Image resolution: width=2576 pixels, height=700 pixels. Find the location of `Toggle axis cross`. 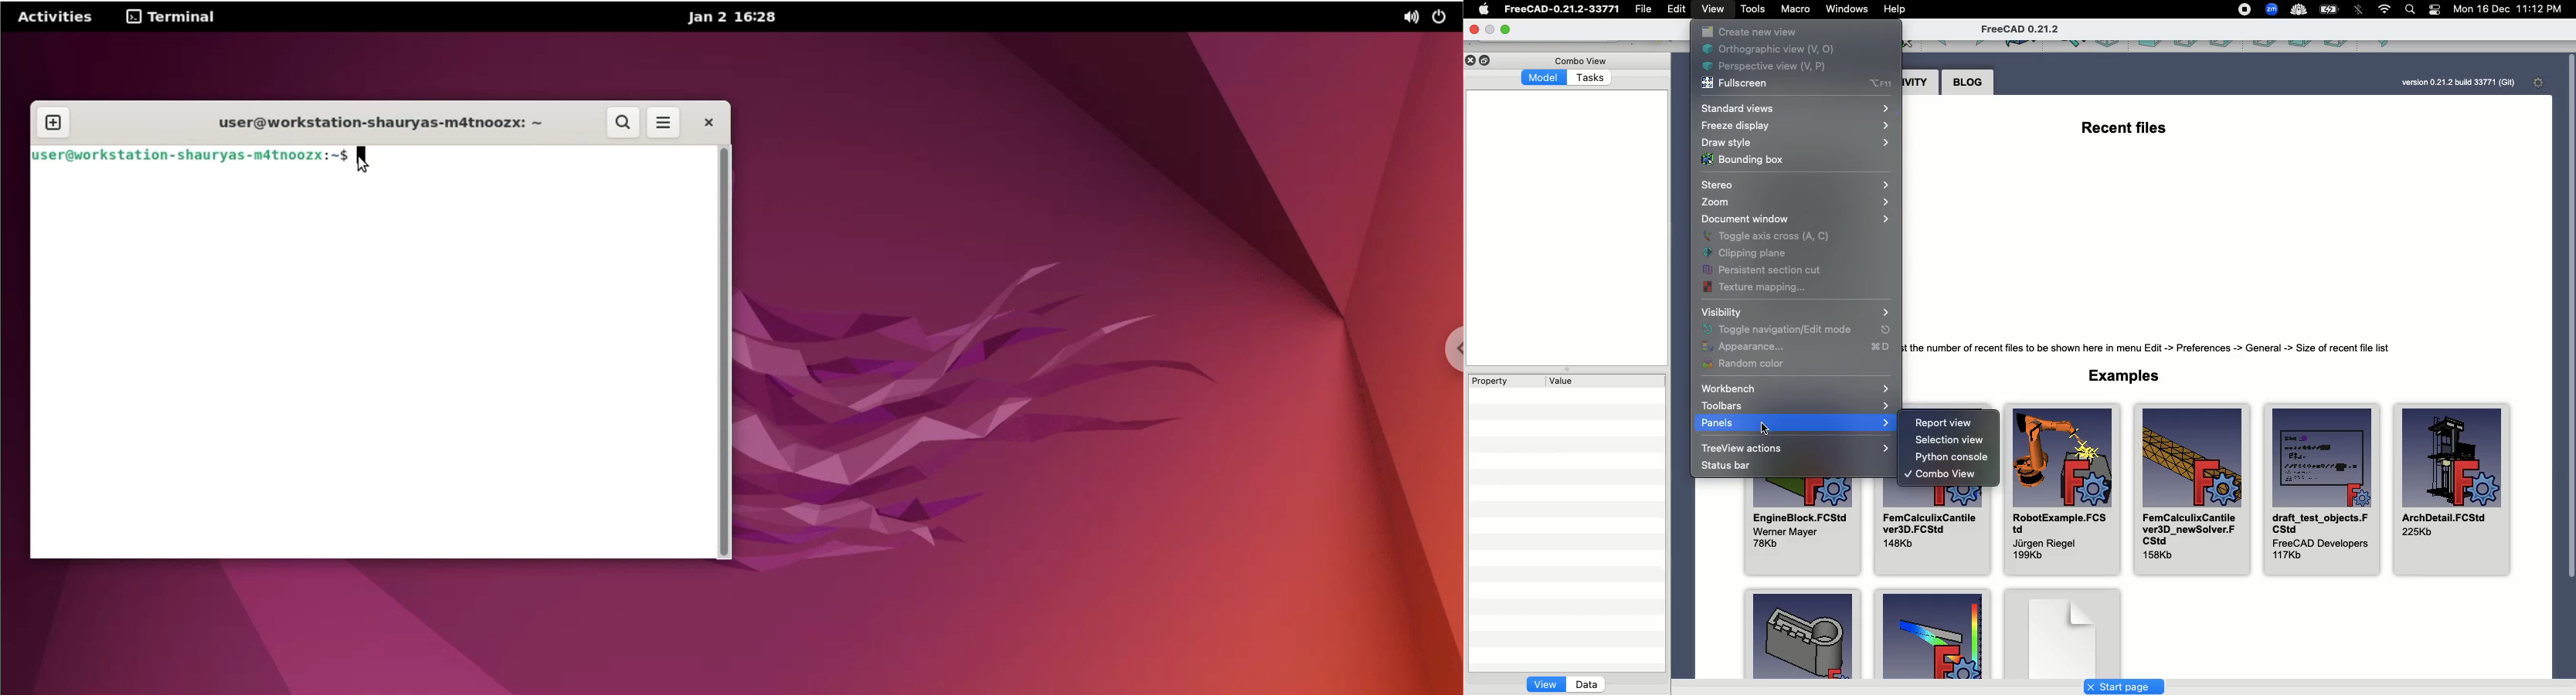

Toggle axis cross is located at coordinates (1767, 236).